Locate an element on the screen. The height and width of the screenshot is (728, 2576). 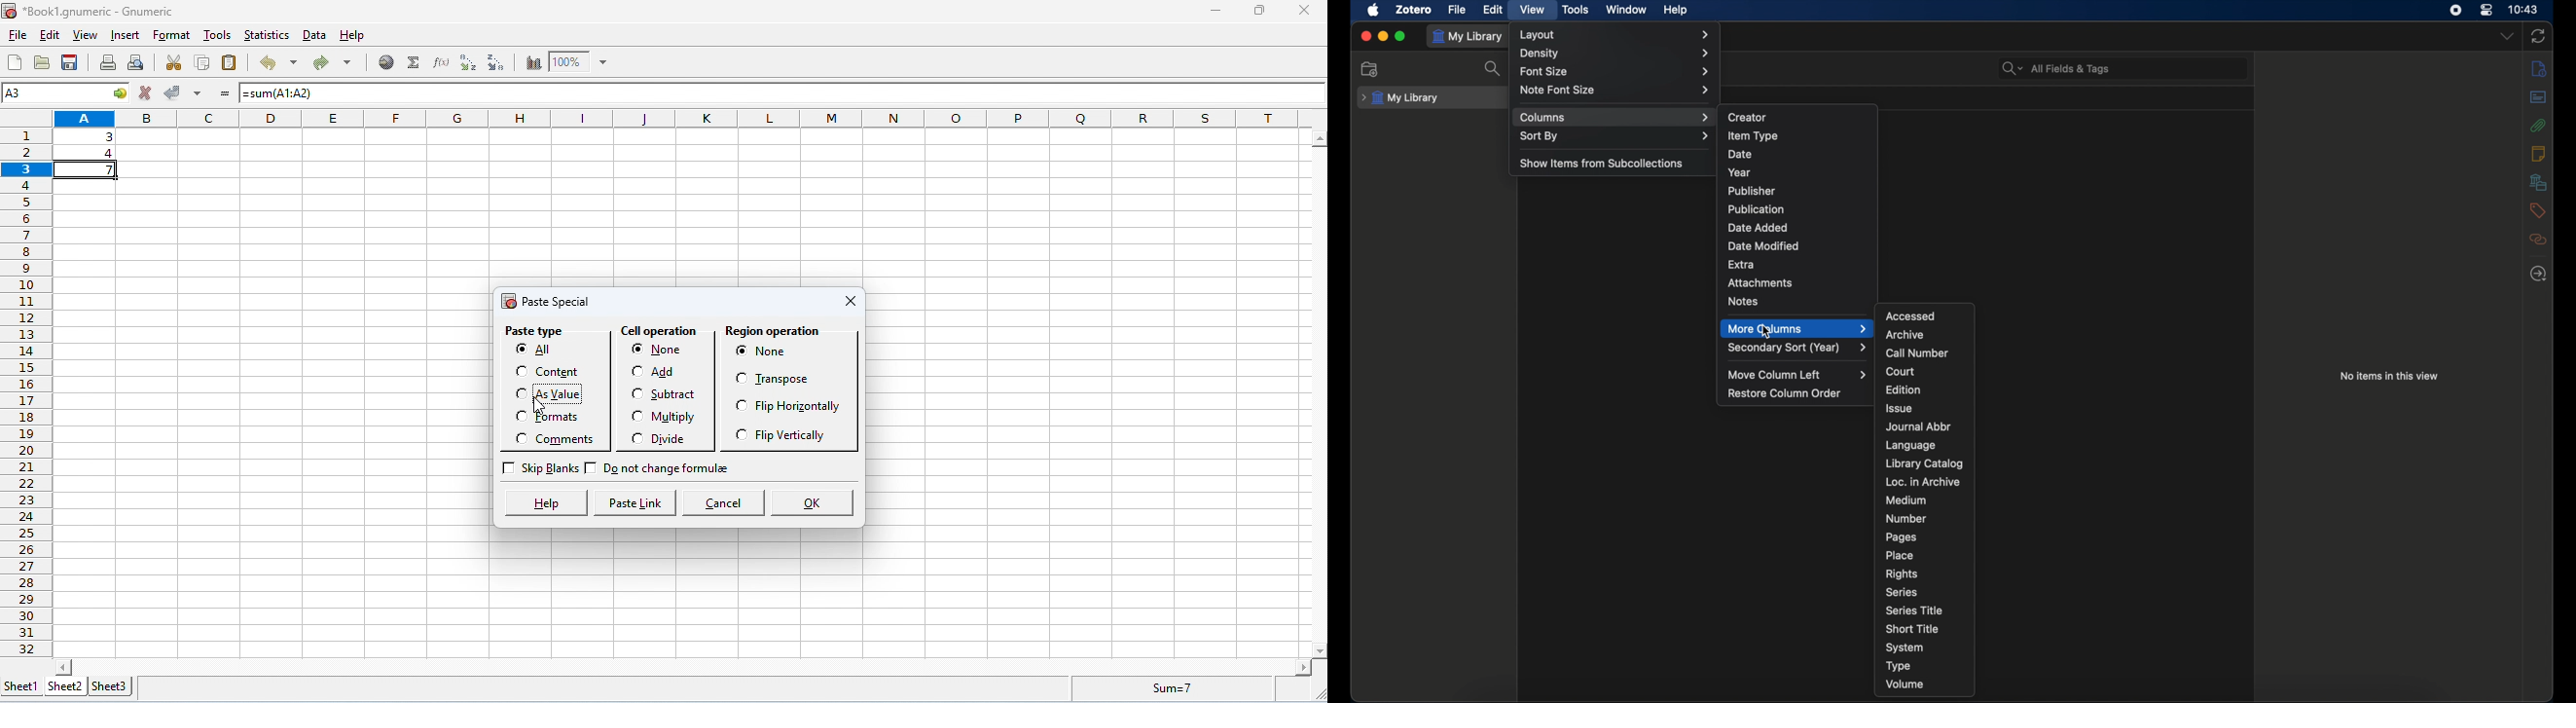
court is located at coordinates (1901, 371).